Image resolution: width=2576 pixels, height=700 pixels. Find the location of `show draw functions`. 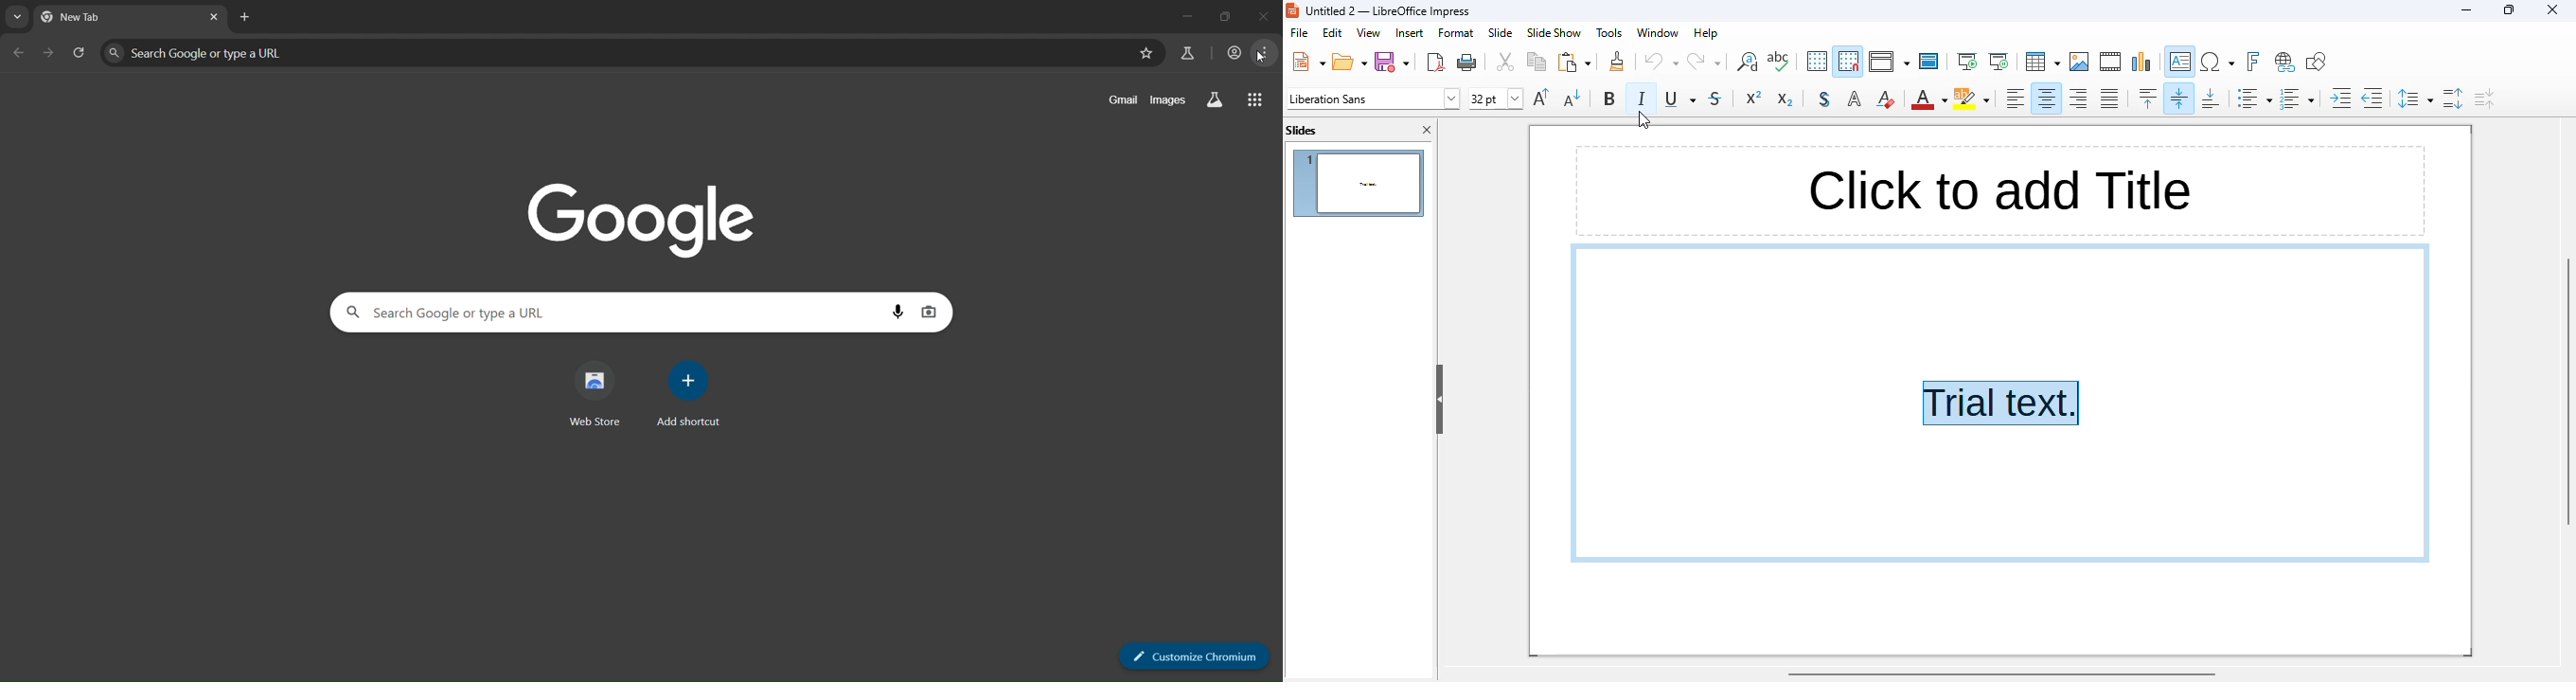

show draw functions is located at coordinates (2317, 62).